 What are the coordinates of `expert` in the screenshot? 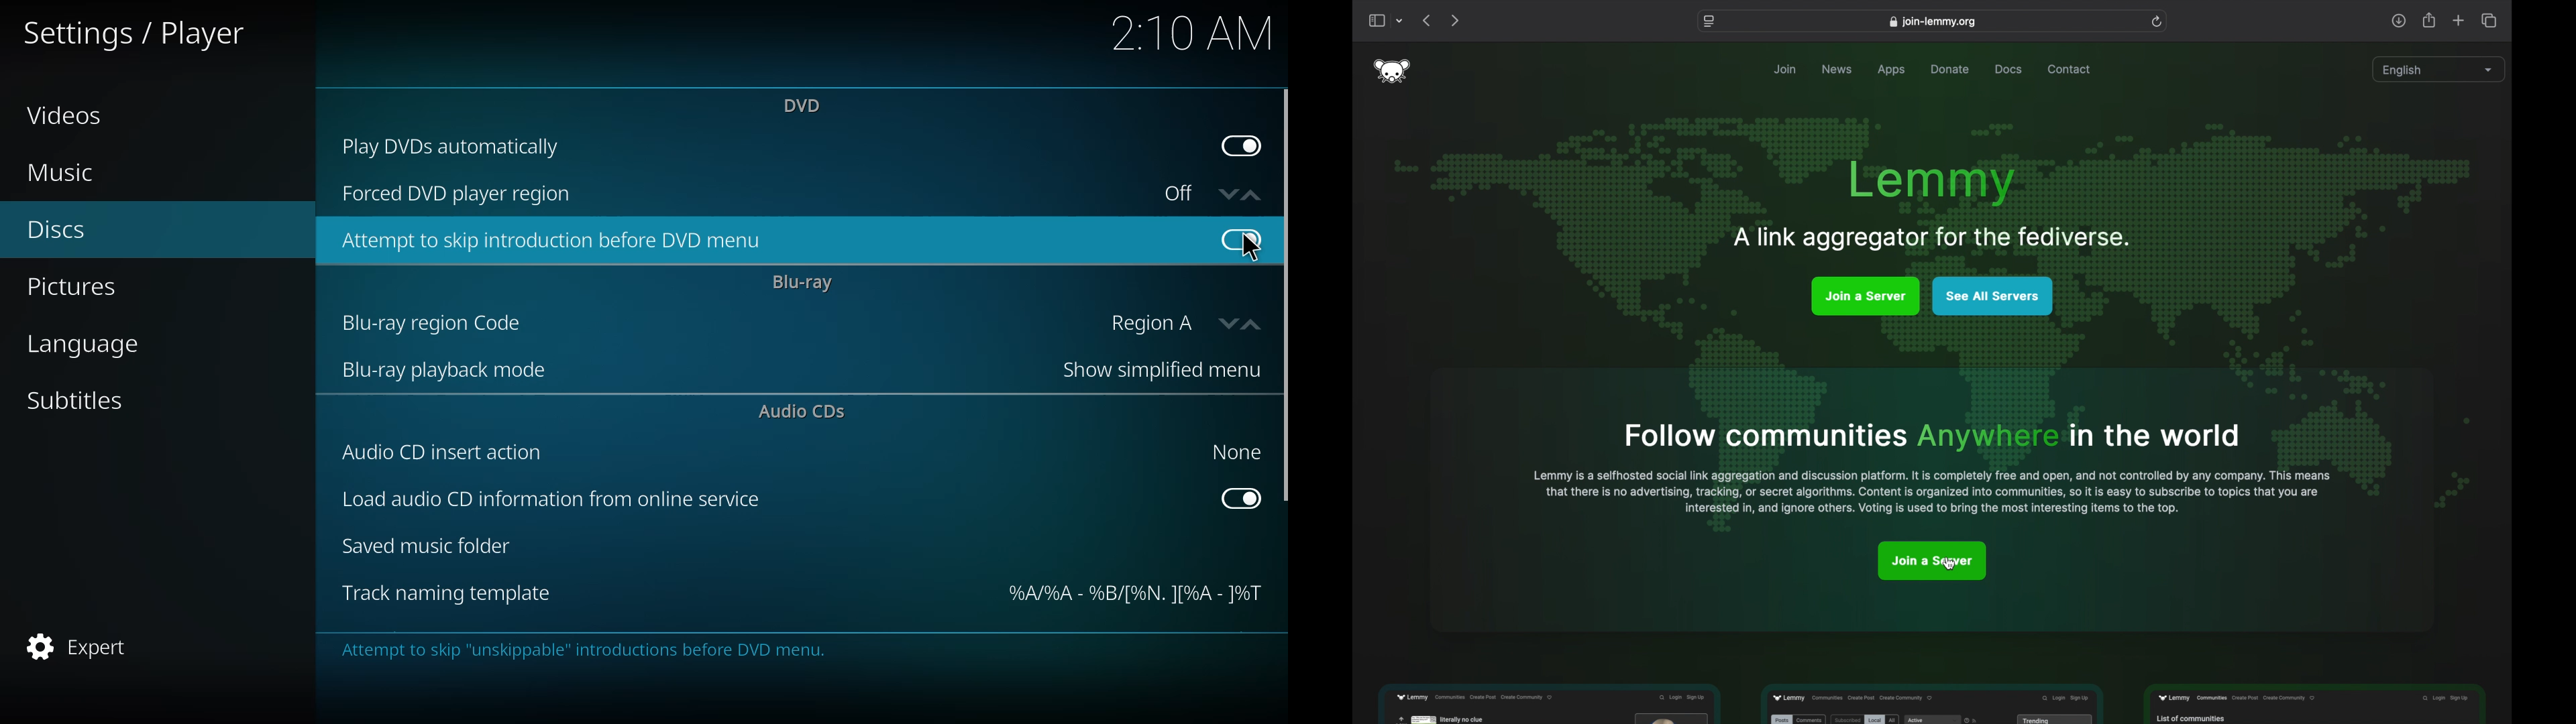 It's located at (86, 648).